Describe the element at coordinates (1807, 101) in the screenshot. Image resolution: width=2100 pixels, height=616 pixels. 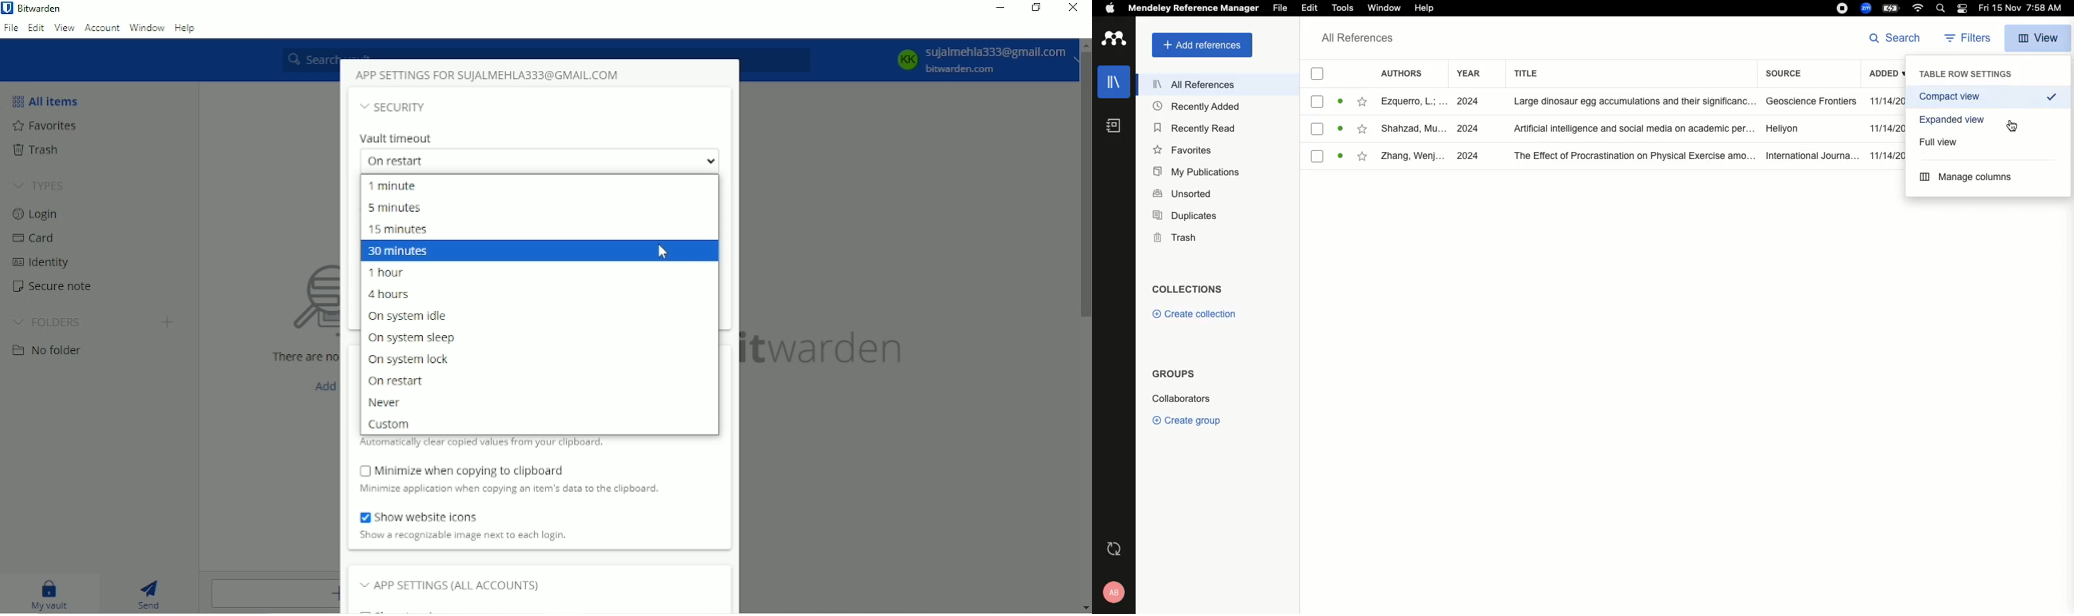
I see `Geoscience frontiers` at that location.